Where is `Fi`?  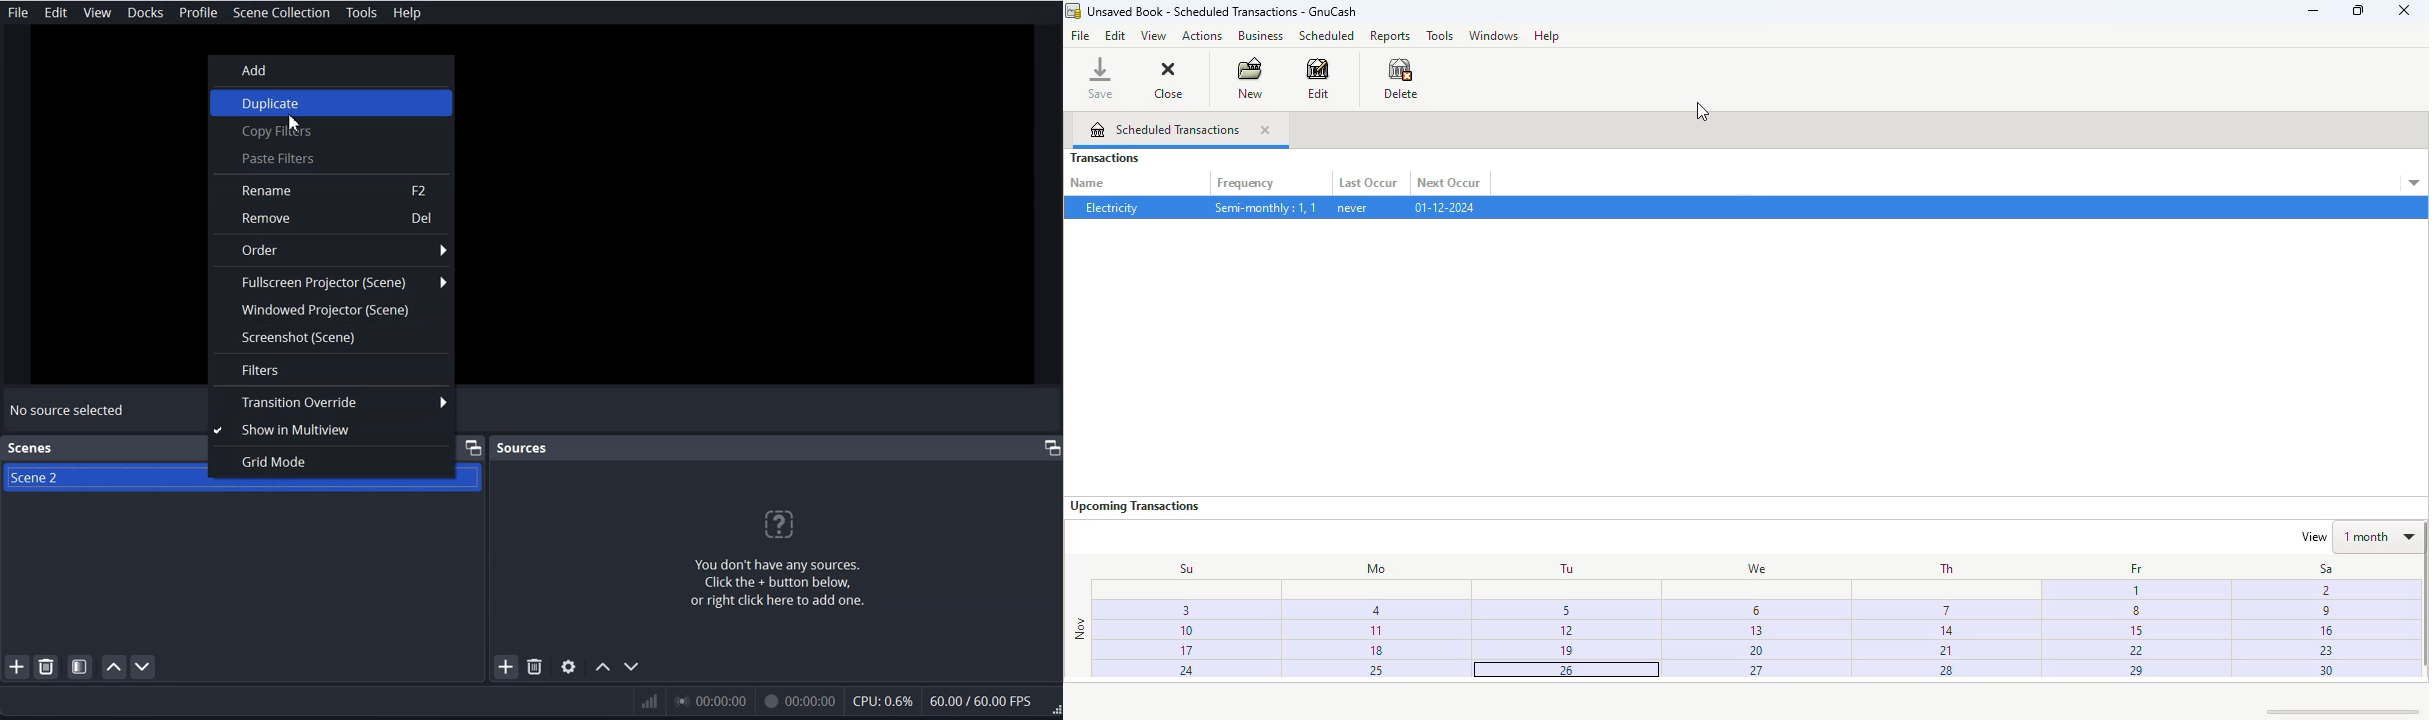 Fi is located at coordinates (2322, 589).